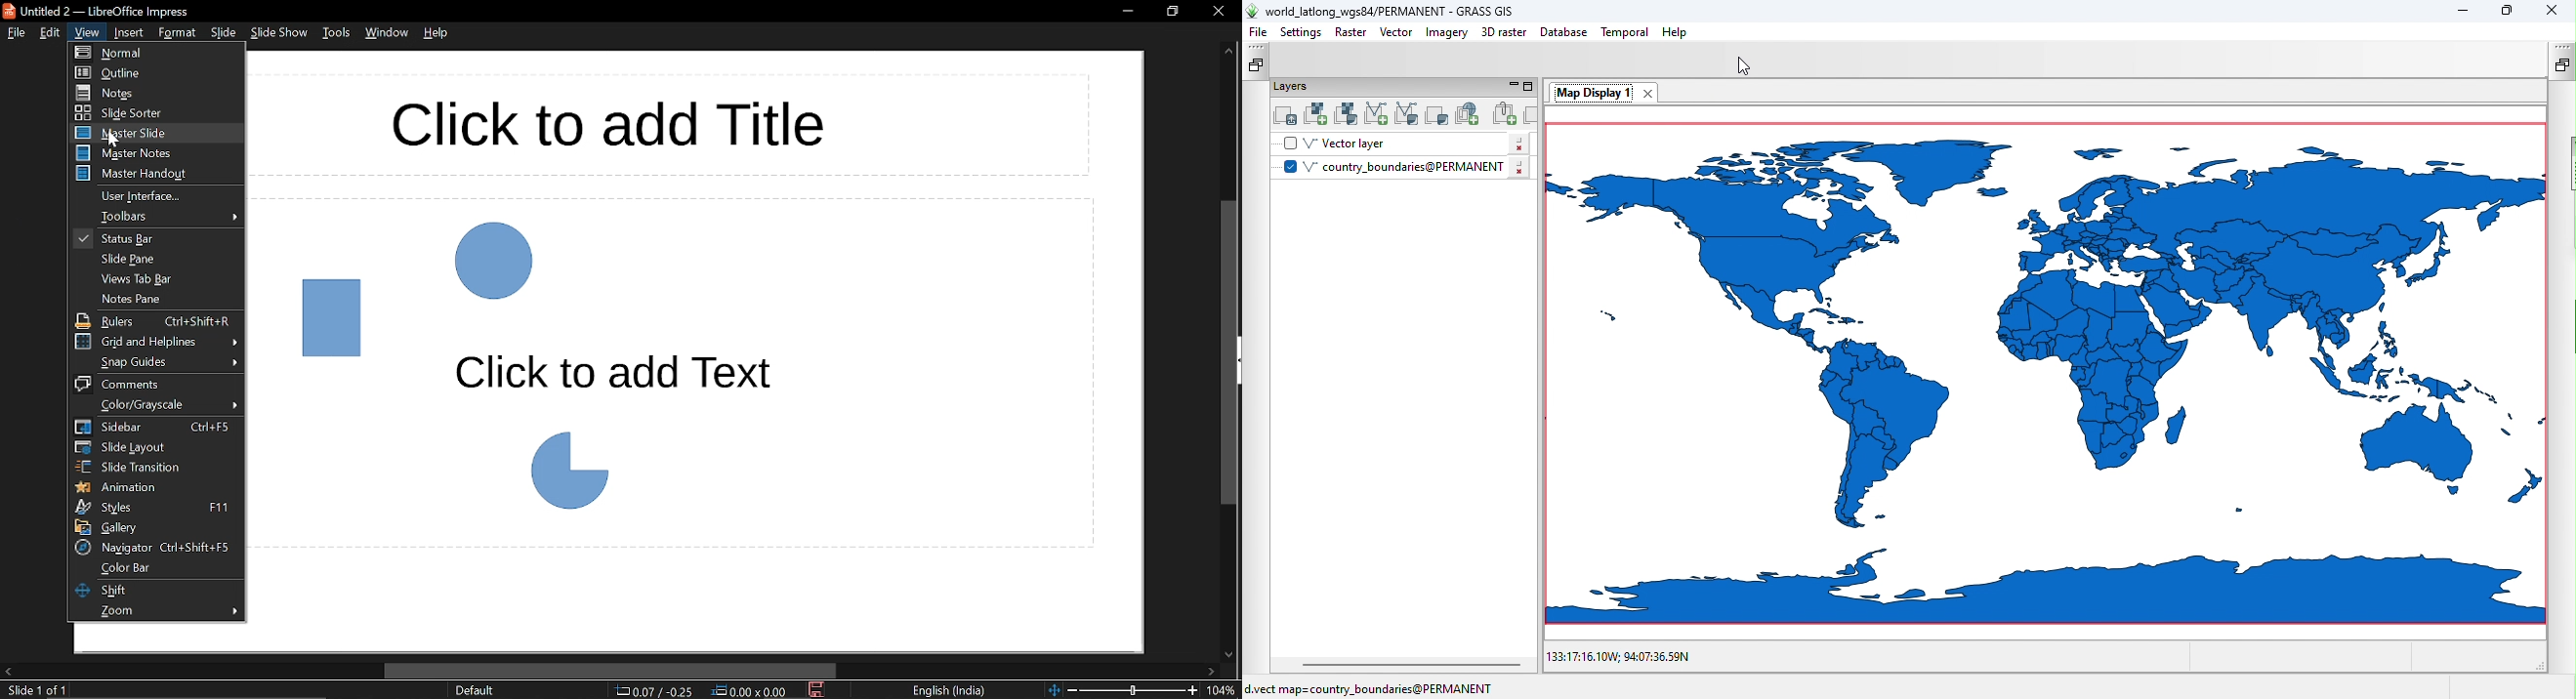 The width and height of the screenshot is (2576, 700). What do you see at coordinates (154, 153) in the screenshot?
I see `Master notes` at bounding box center [154, 153].